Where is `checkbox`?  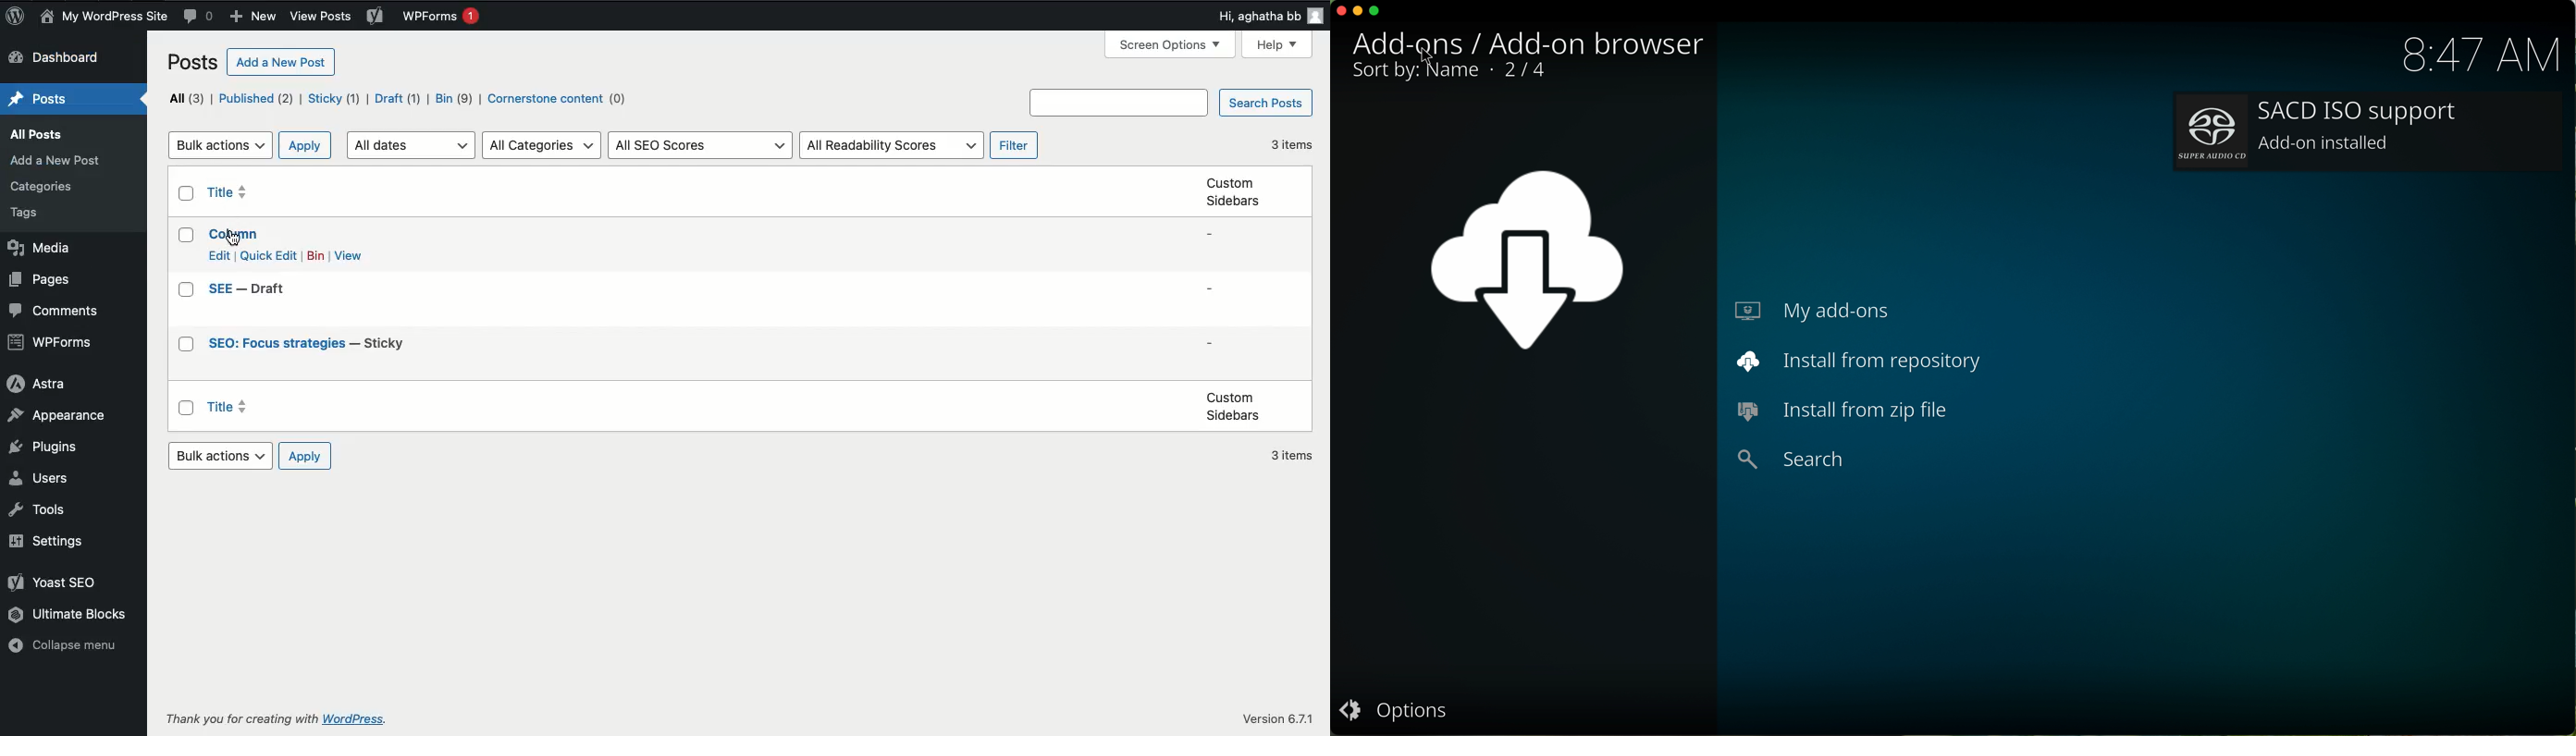
checkbox is located at coordinates (184, 408).